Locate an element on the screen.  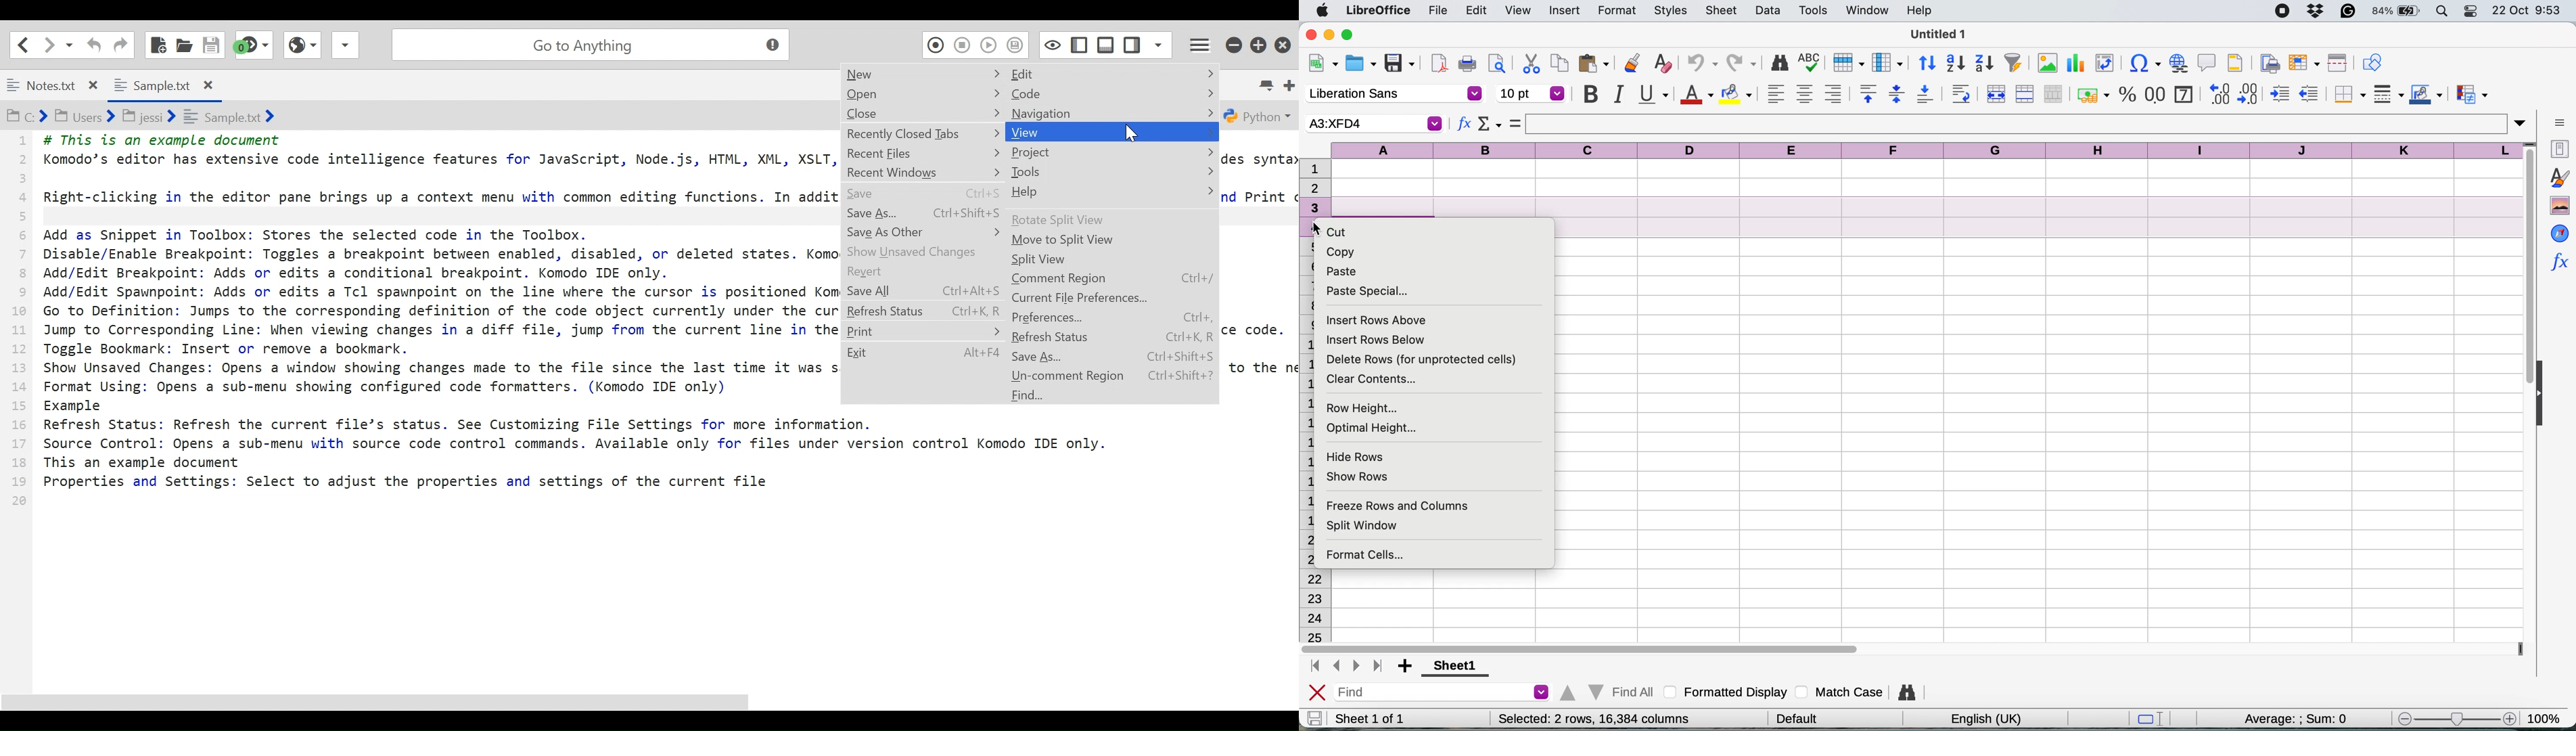
border styles is located at coordinates (2388, 94).